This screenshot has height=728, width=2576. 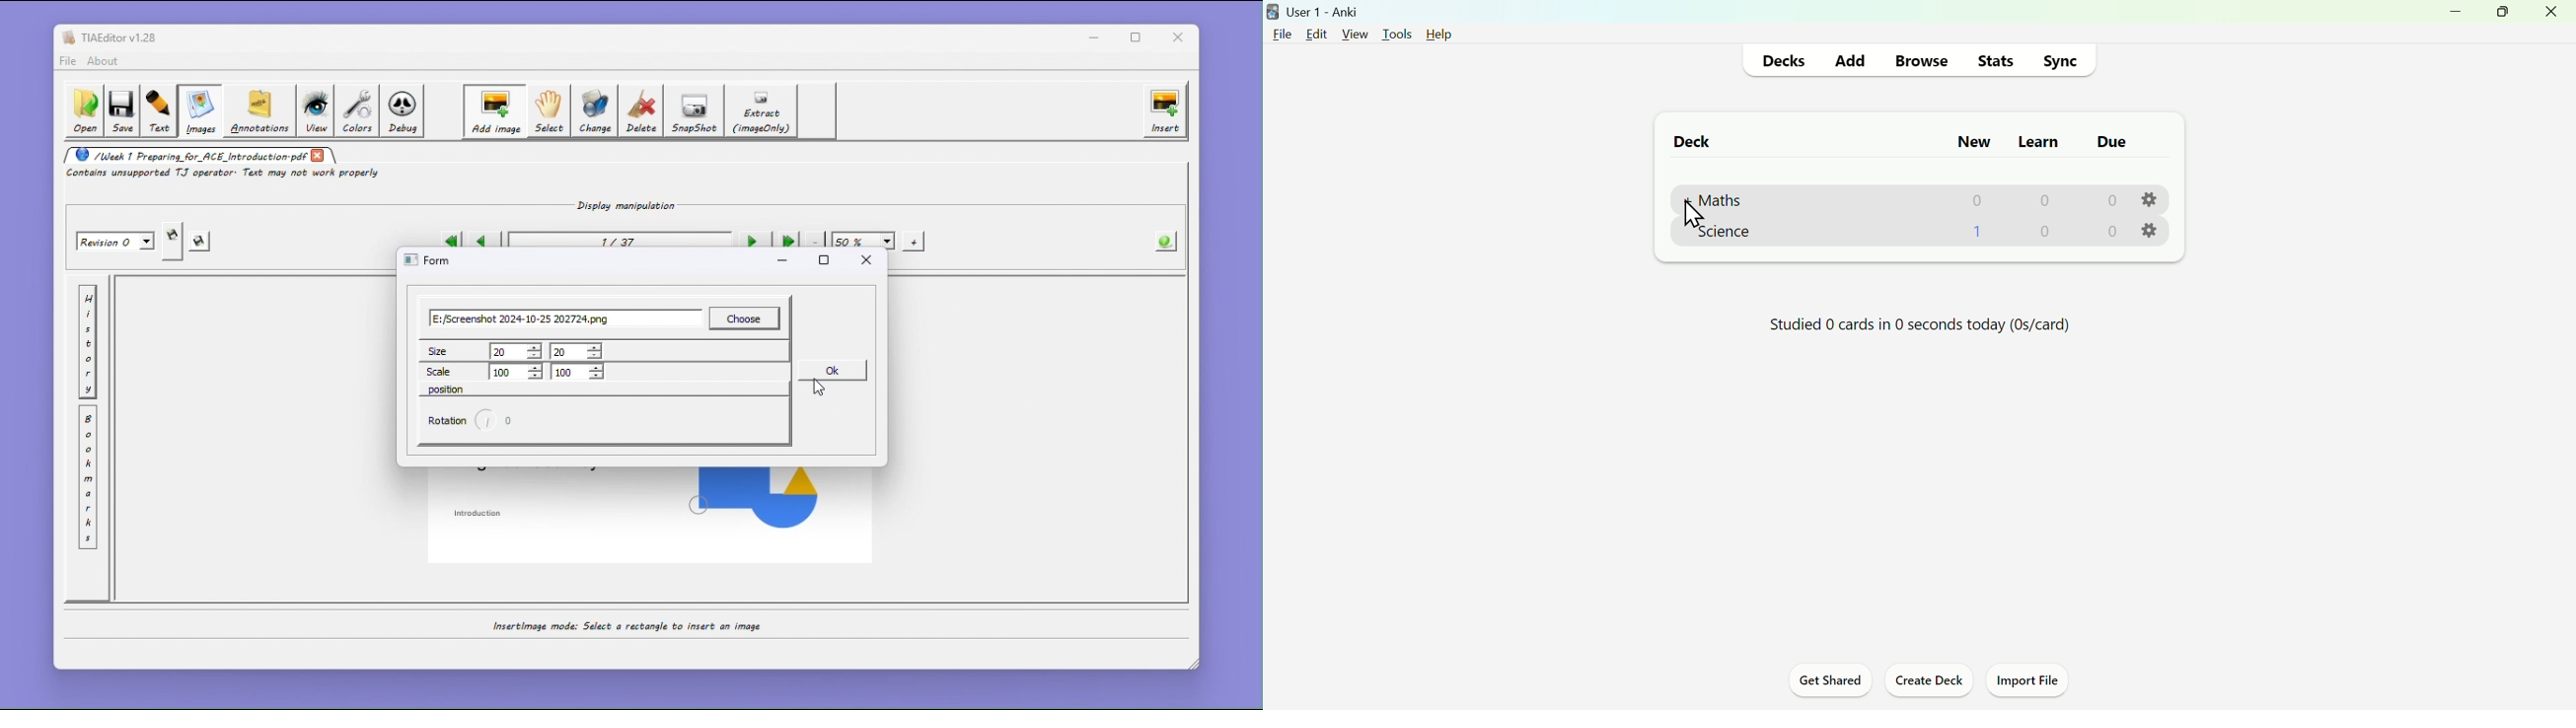 What do you see at coordinates (1851, 58) in the screenshot?
I see `Add` at bounding box center [1851, 58].